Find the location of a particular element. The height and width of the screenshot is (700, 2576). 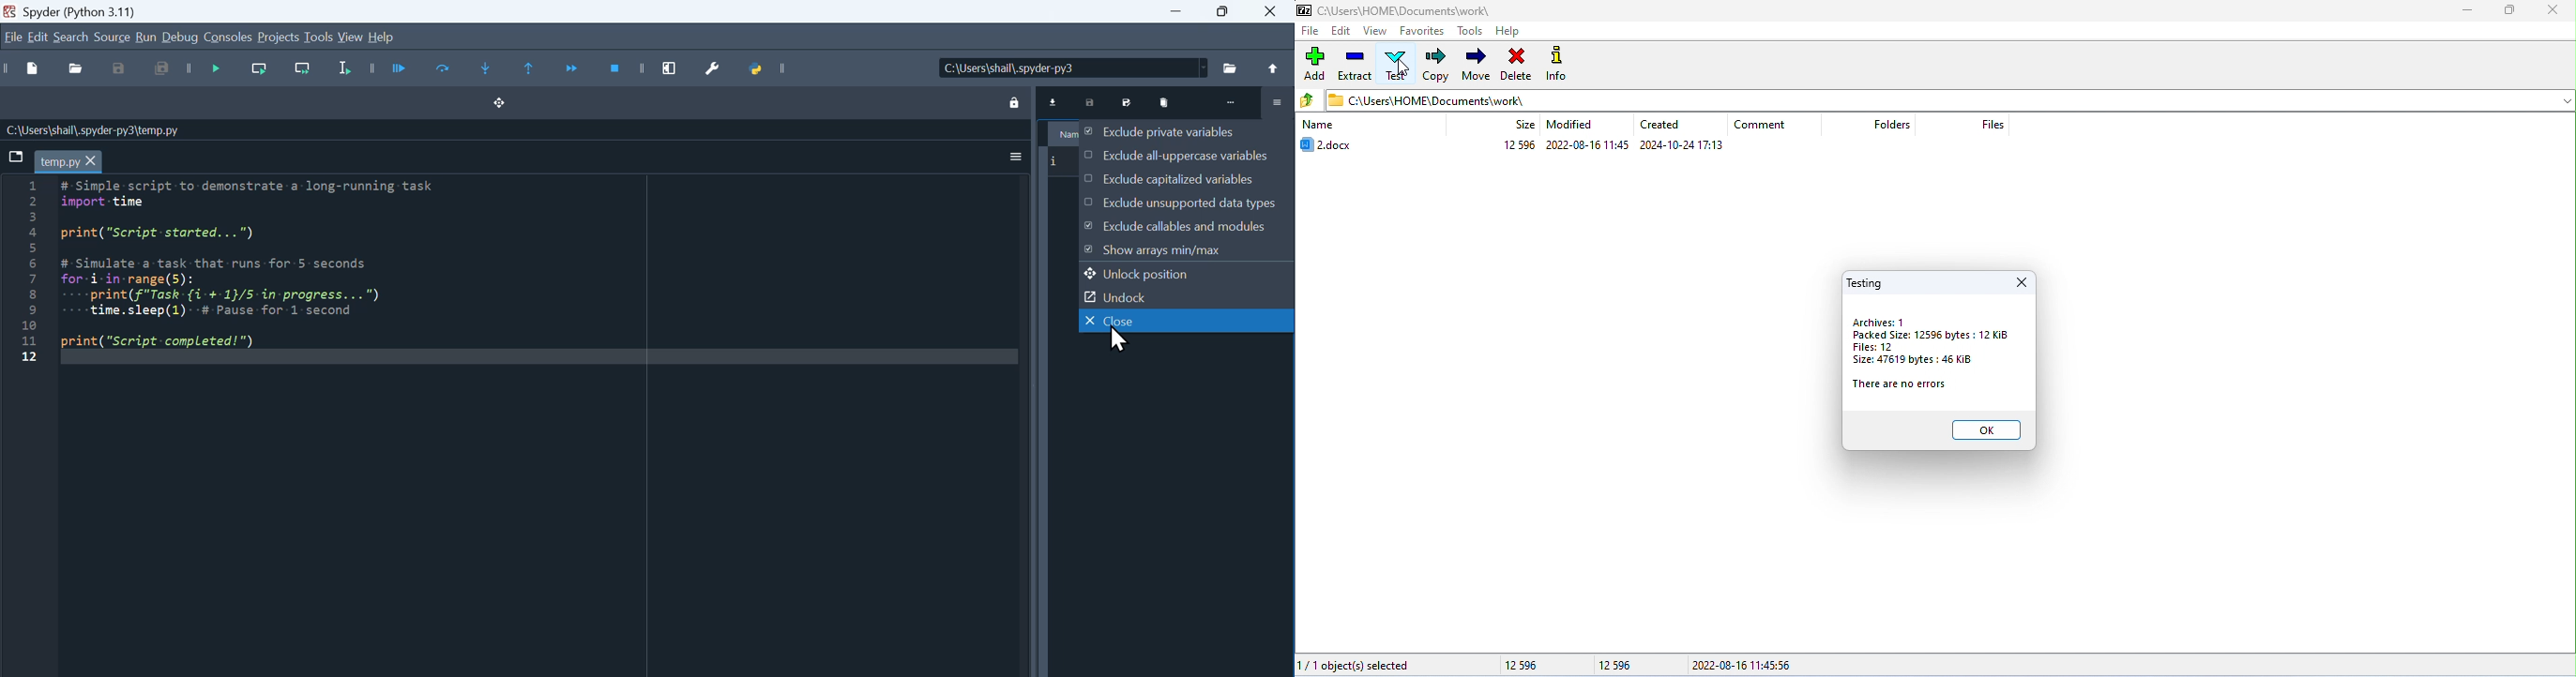

Edit is located at coordinates (38, 36).